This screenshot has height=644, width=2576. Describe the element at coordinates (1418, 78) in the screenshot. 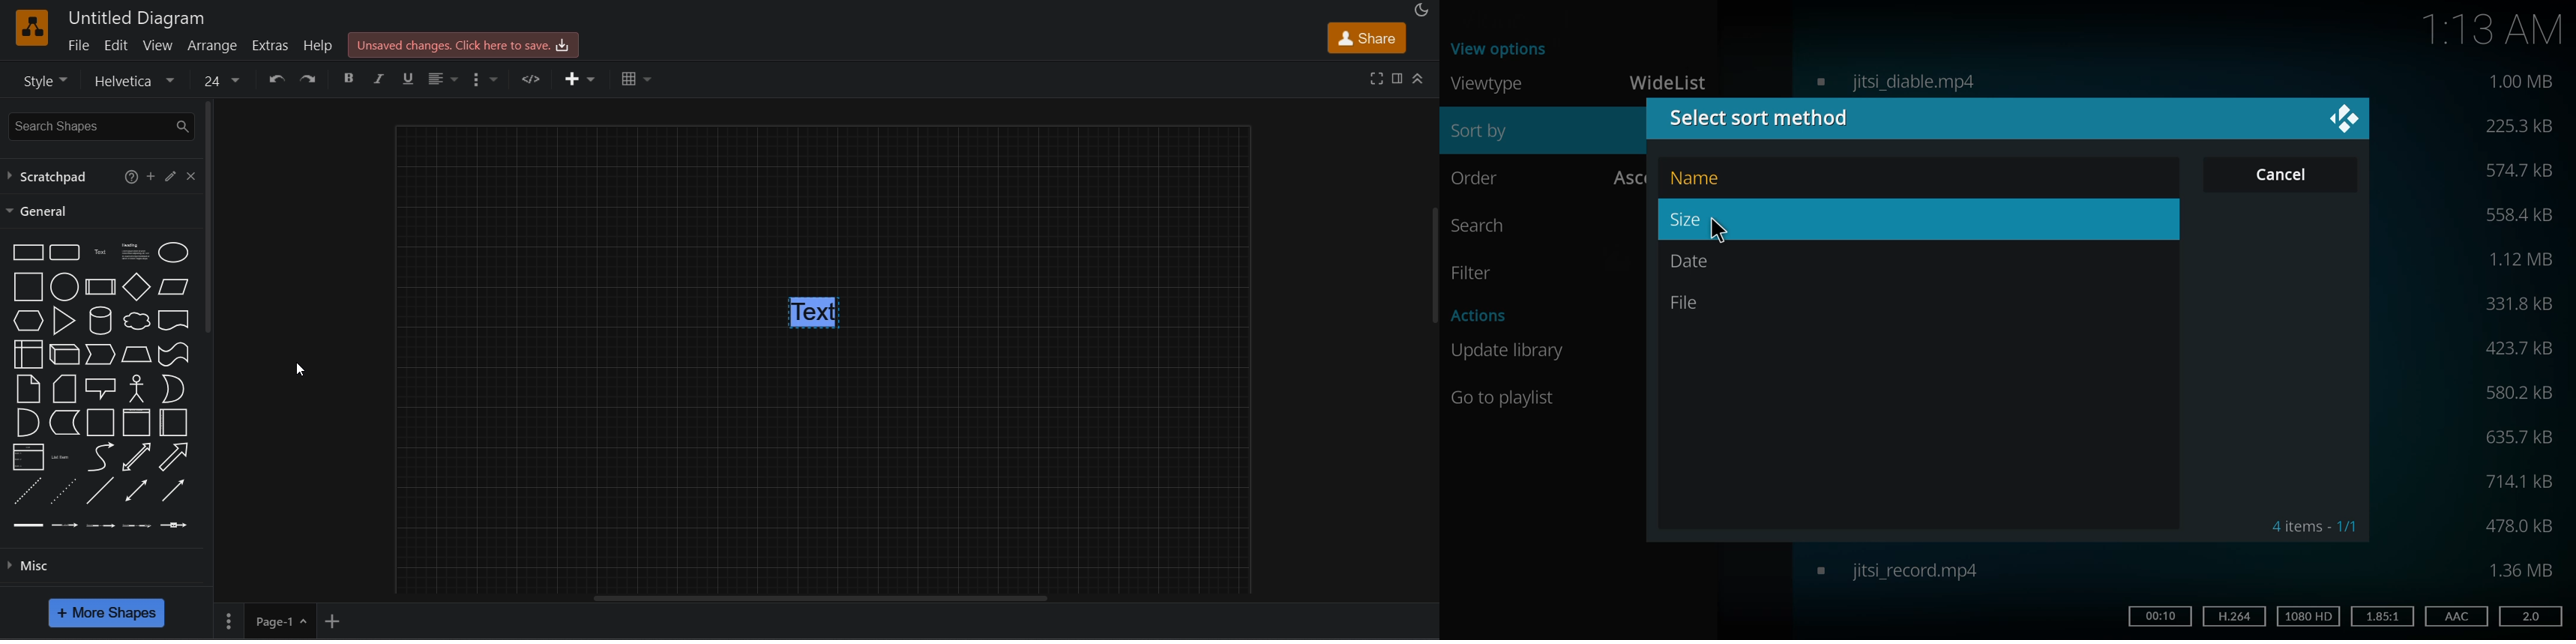

I see `collapase/expand` at that location.